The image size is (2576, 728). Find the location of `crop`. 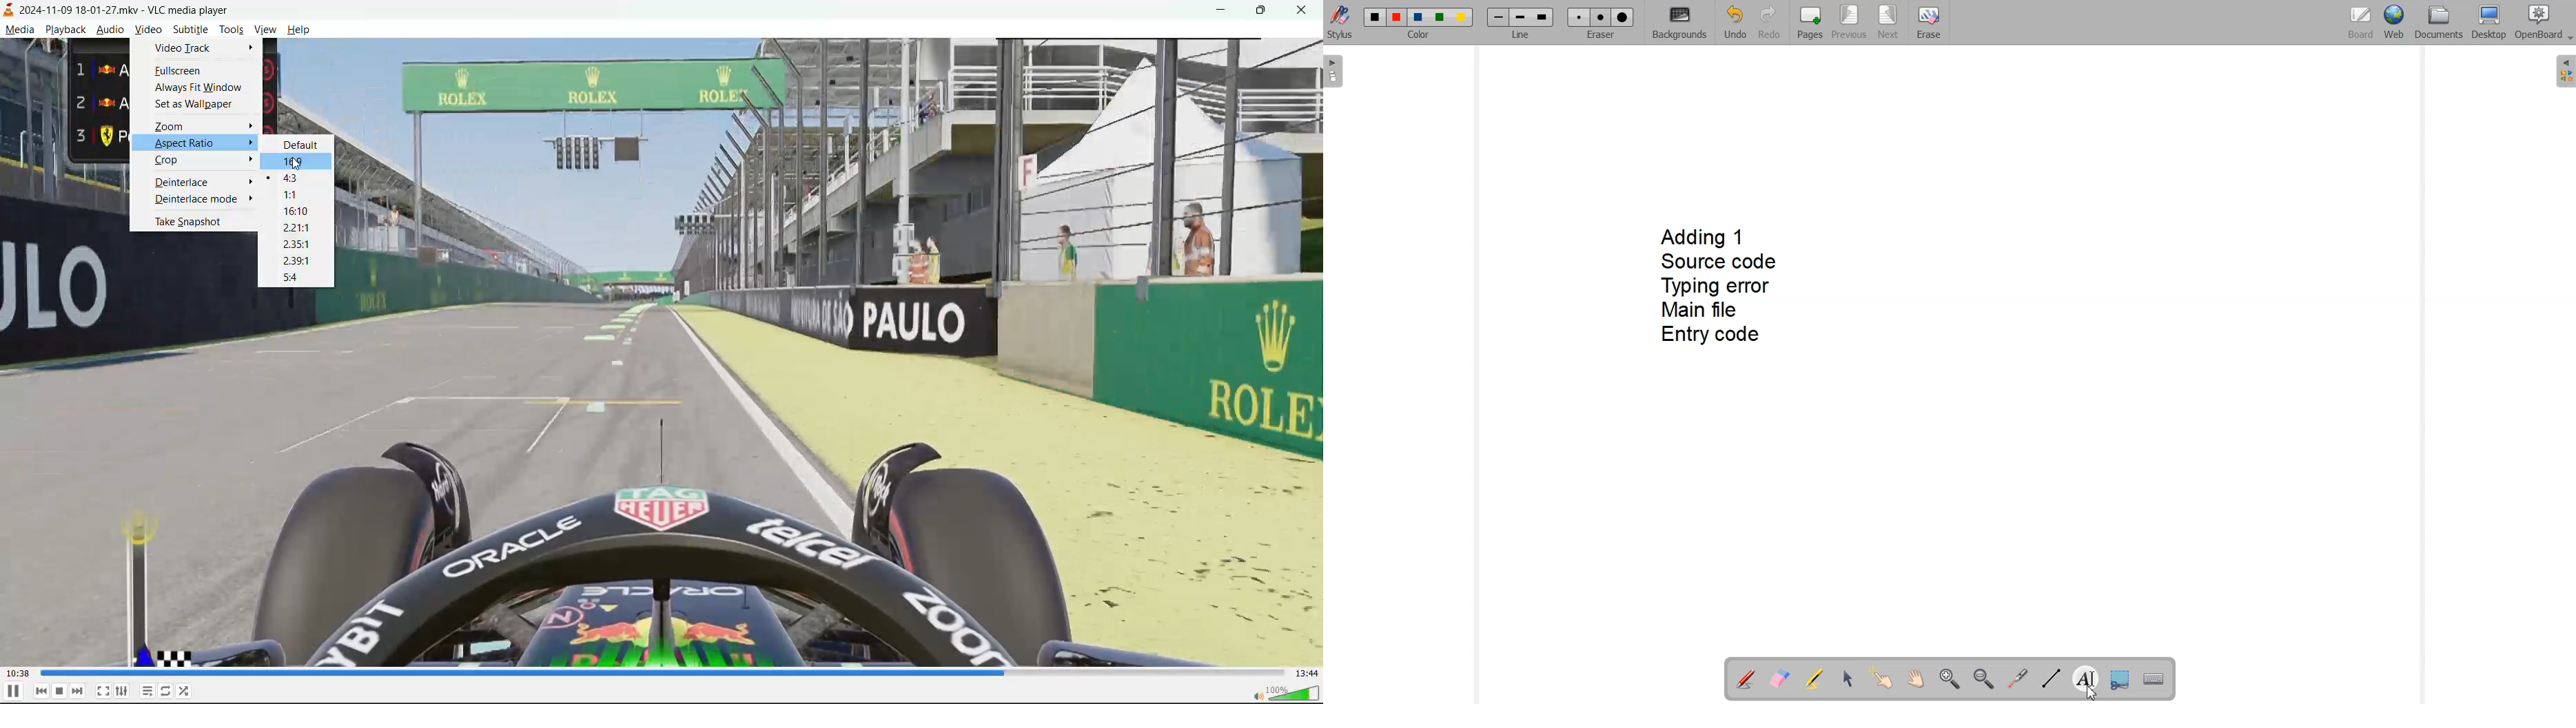

crop is located at coordinates (170, 161).